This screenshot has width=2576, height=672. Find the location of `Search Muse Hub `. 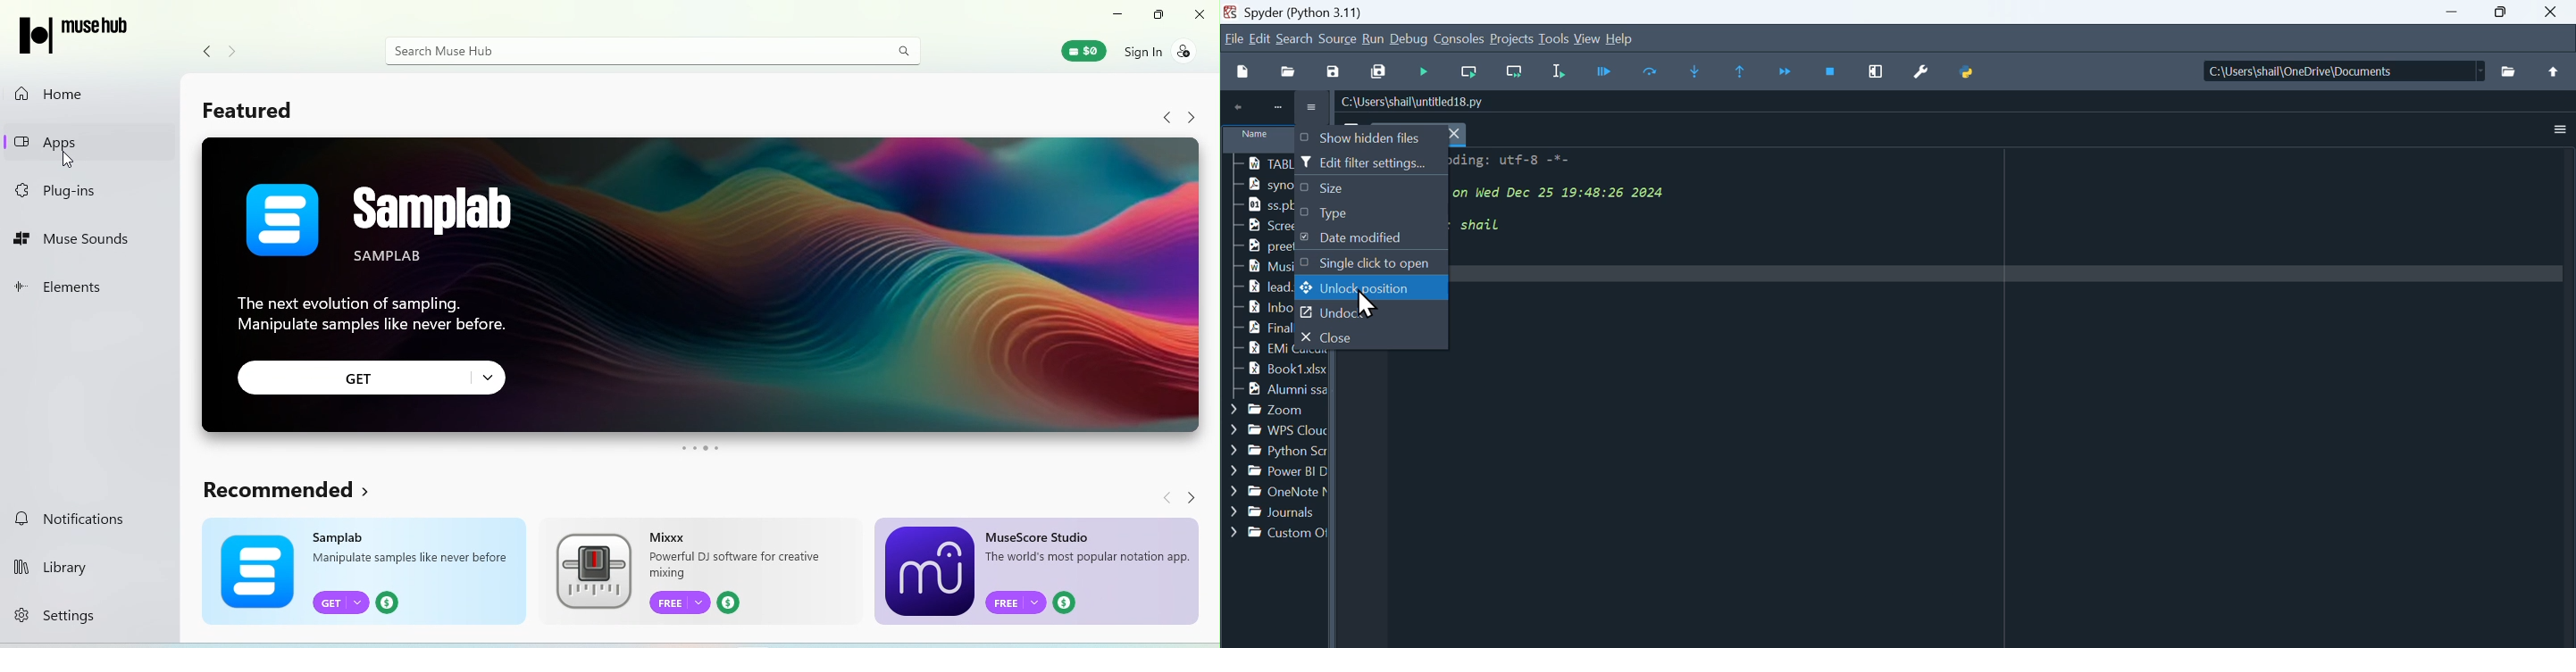

Search Muse Hub  is located at coordinates (631, 53).